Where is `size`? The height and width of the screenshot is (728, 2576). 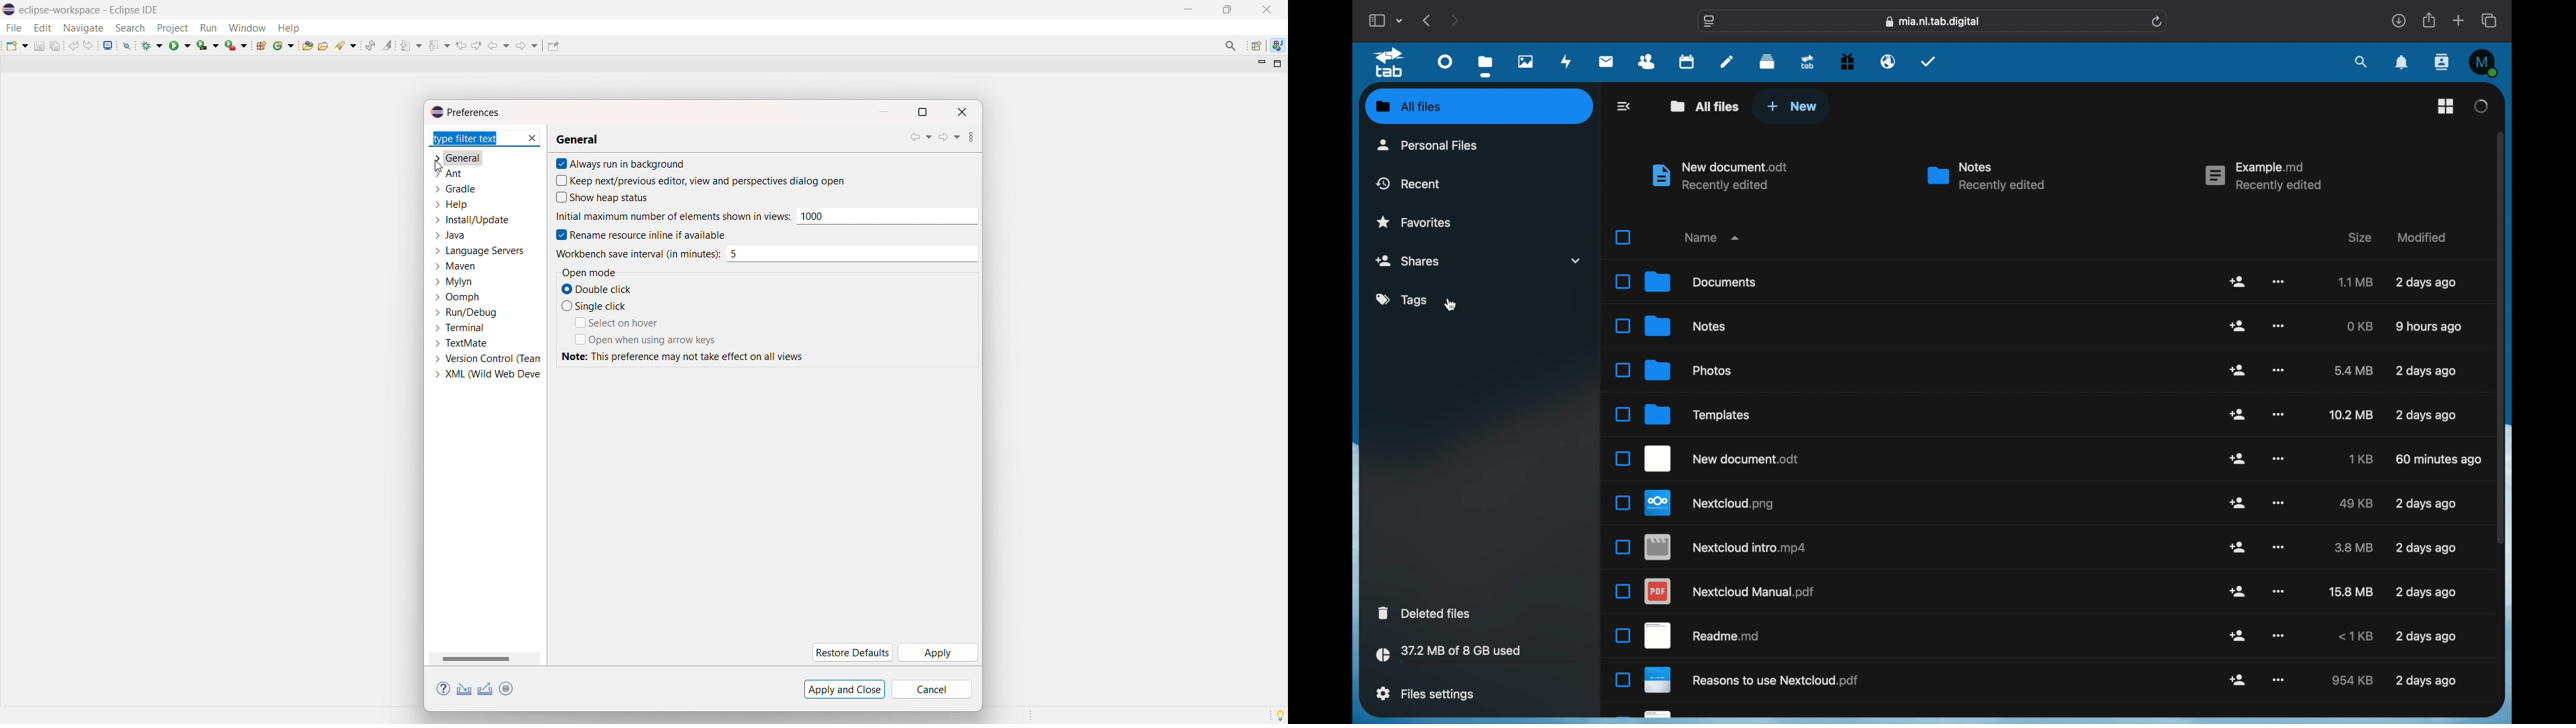 size is located at coordinates (2354, 548).